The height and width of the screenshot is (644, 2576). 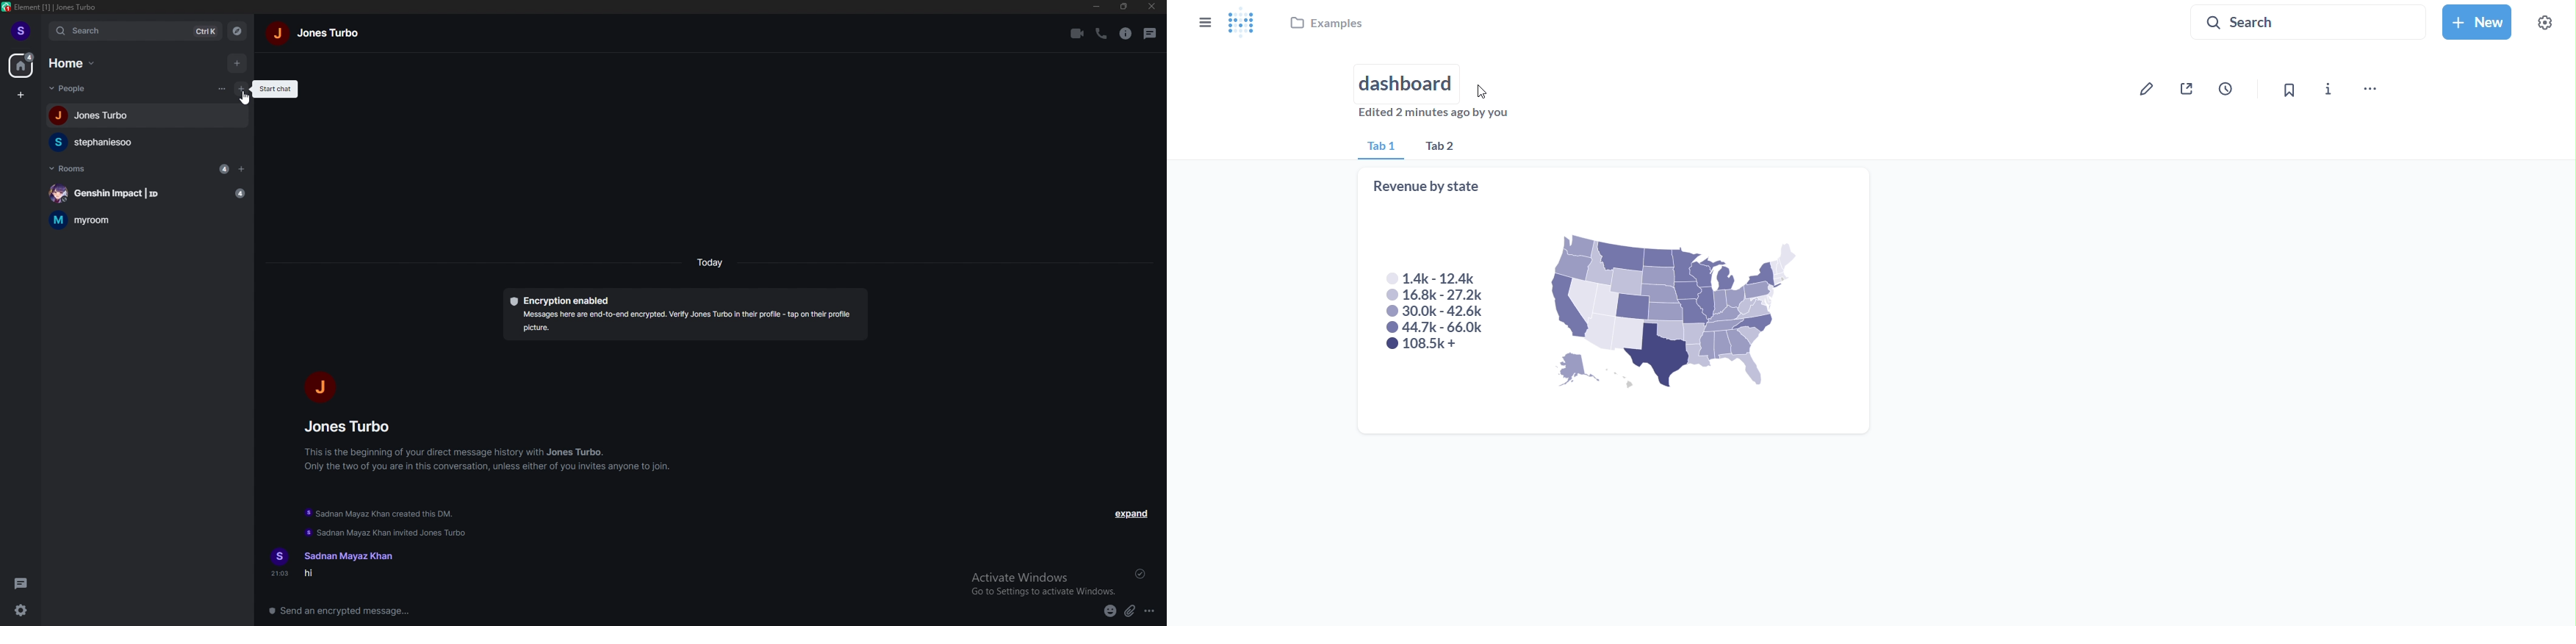 I want to click on Genshin Impact | ID, so click(x=144, y=192).